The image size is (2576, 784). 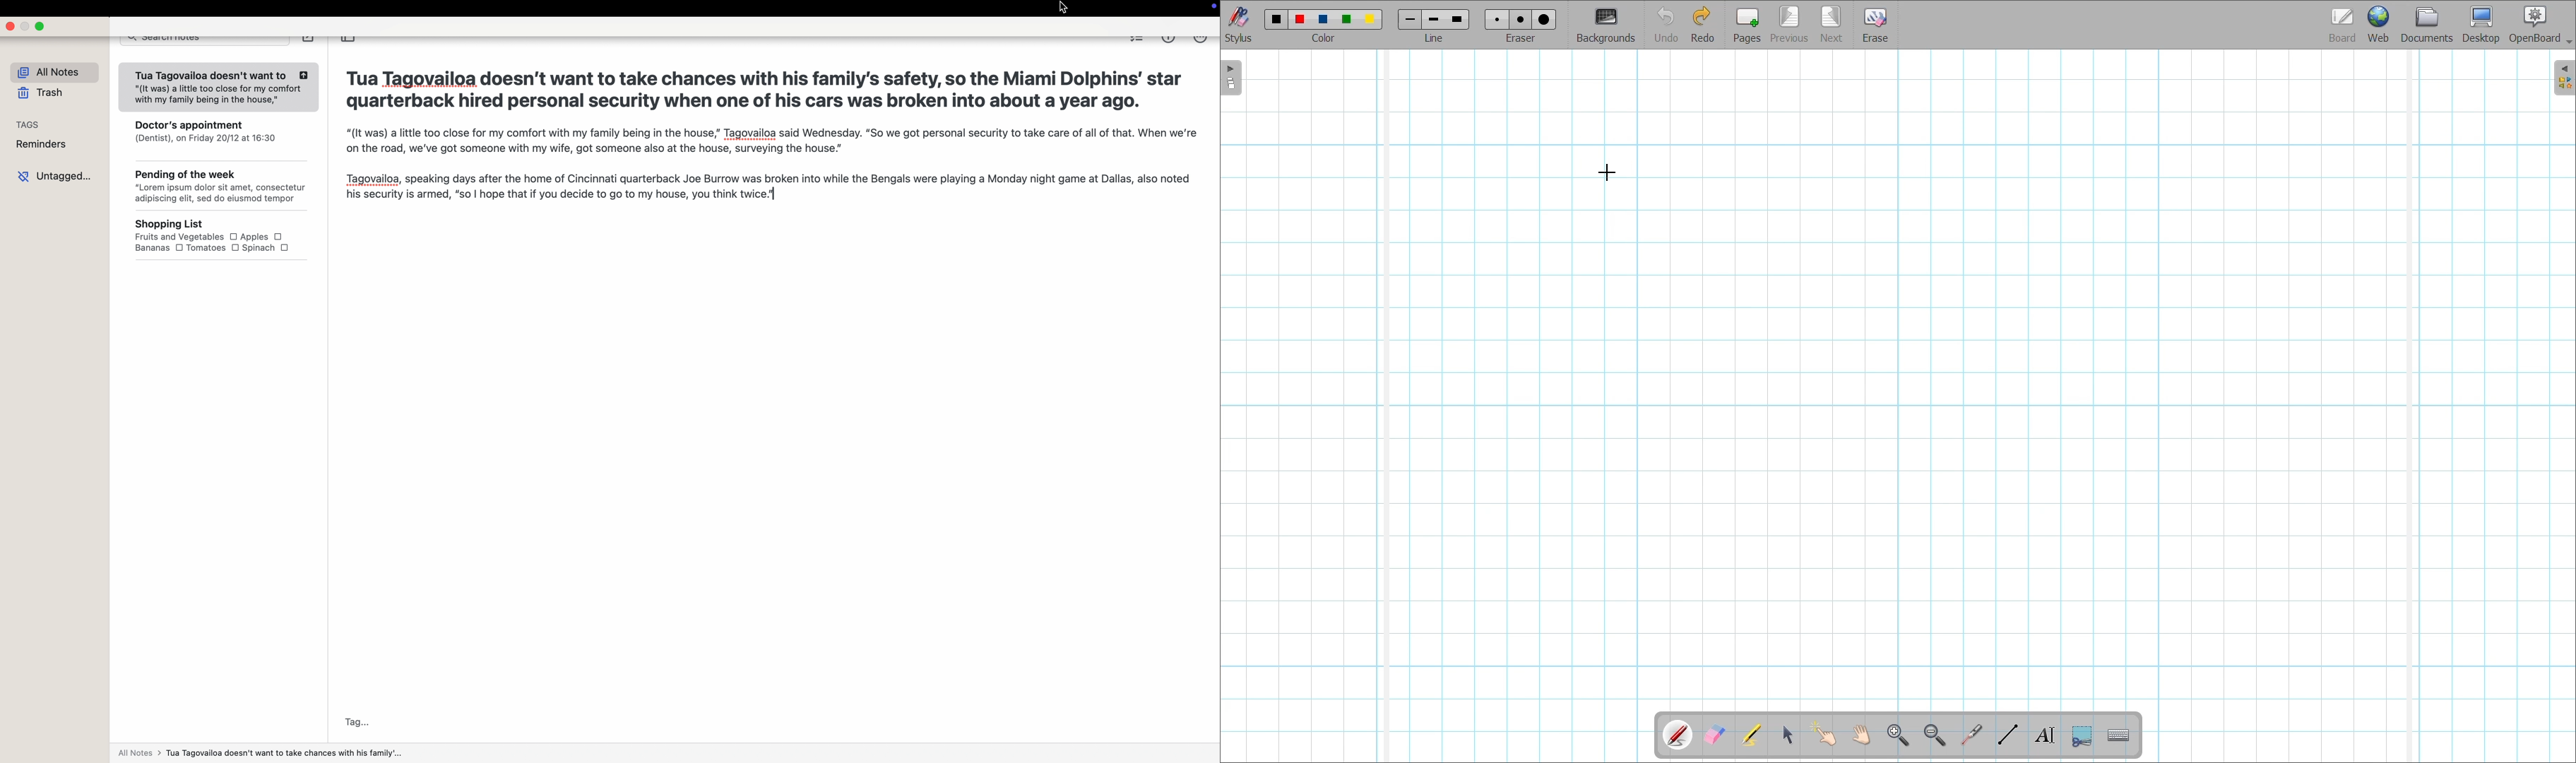 What do you see at coordinates (1169, 36) in the screenshot?
I see `metrics` at bounding box center [1169, 36].